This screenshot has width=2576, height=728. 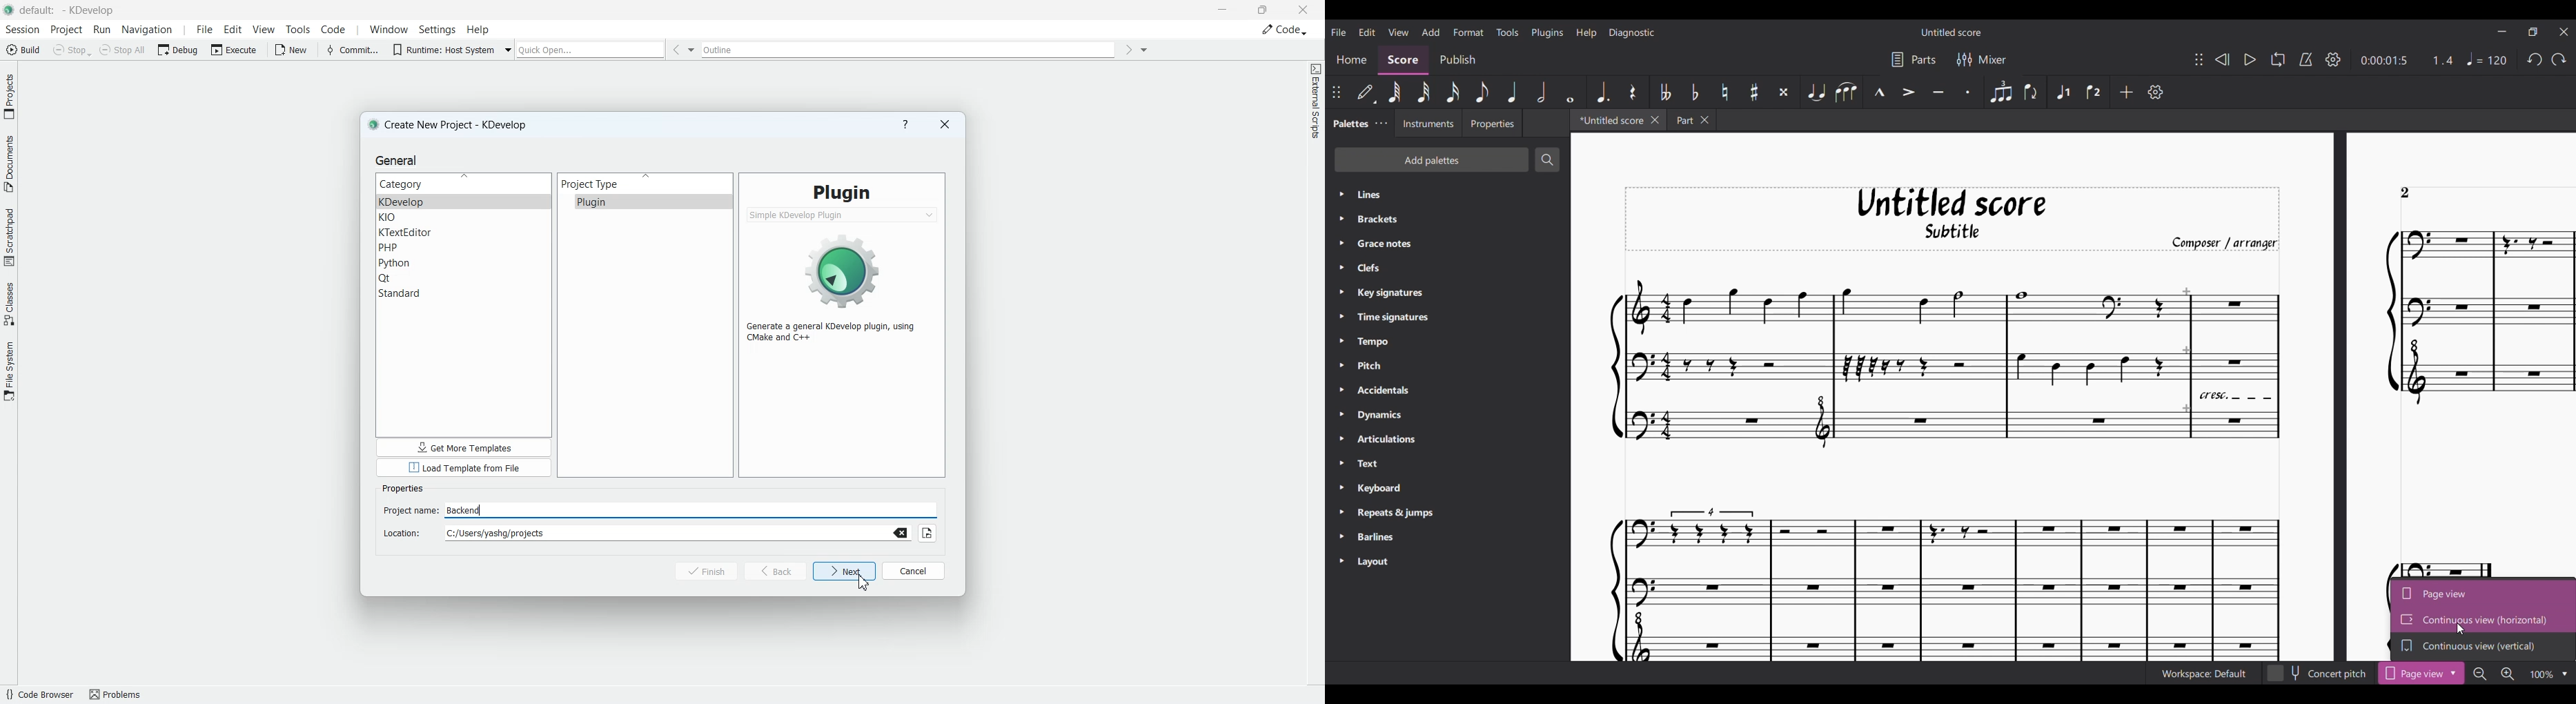 What do you see at coordinates (1453, 92) in the screenshot?
I see `16th note` at bounding box center [1453, 92].